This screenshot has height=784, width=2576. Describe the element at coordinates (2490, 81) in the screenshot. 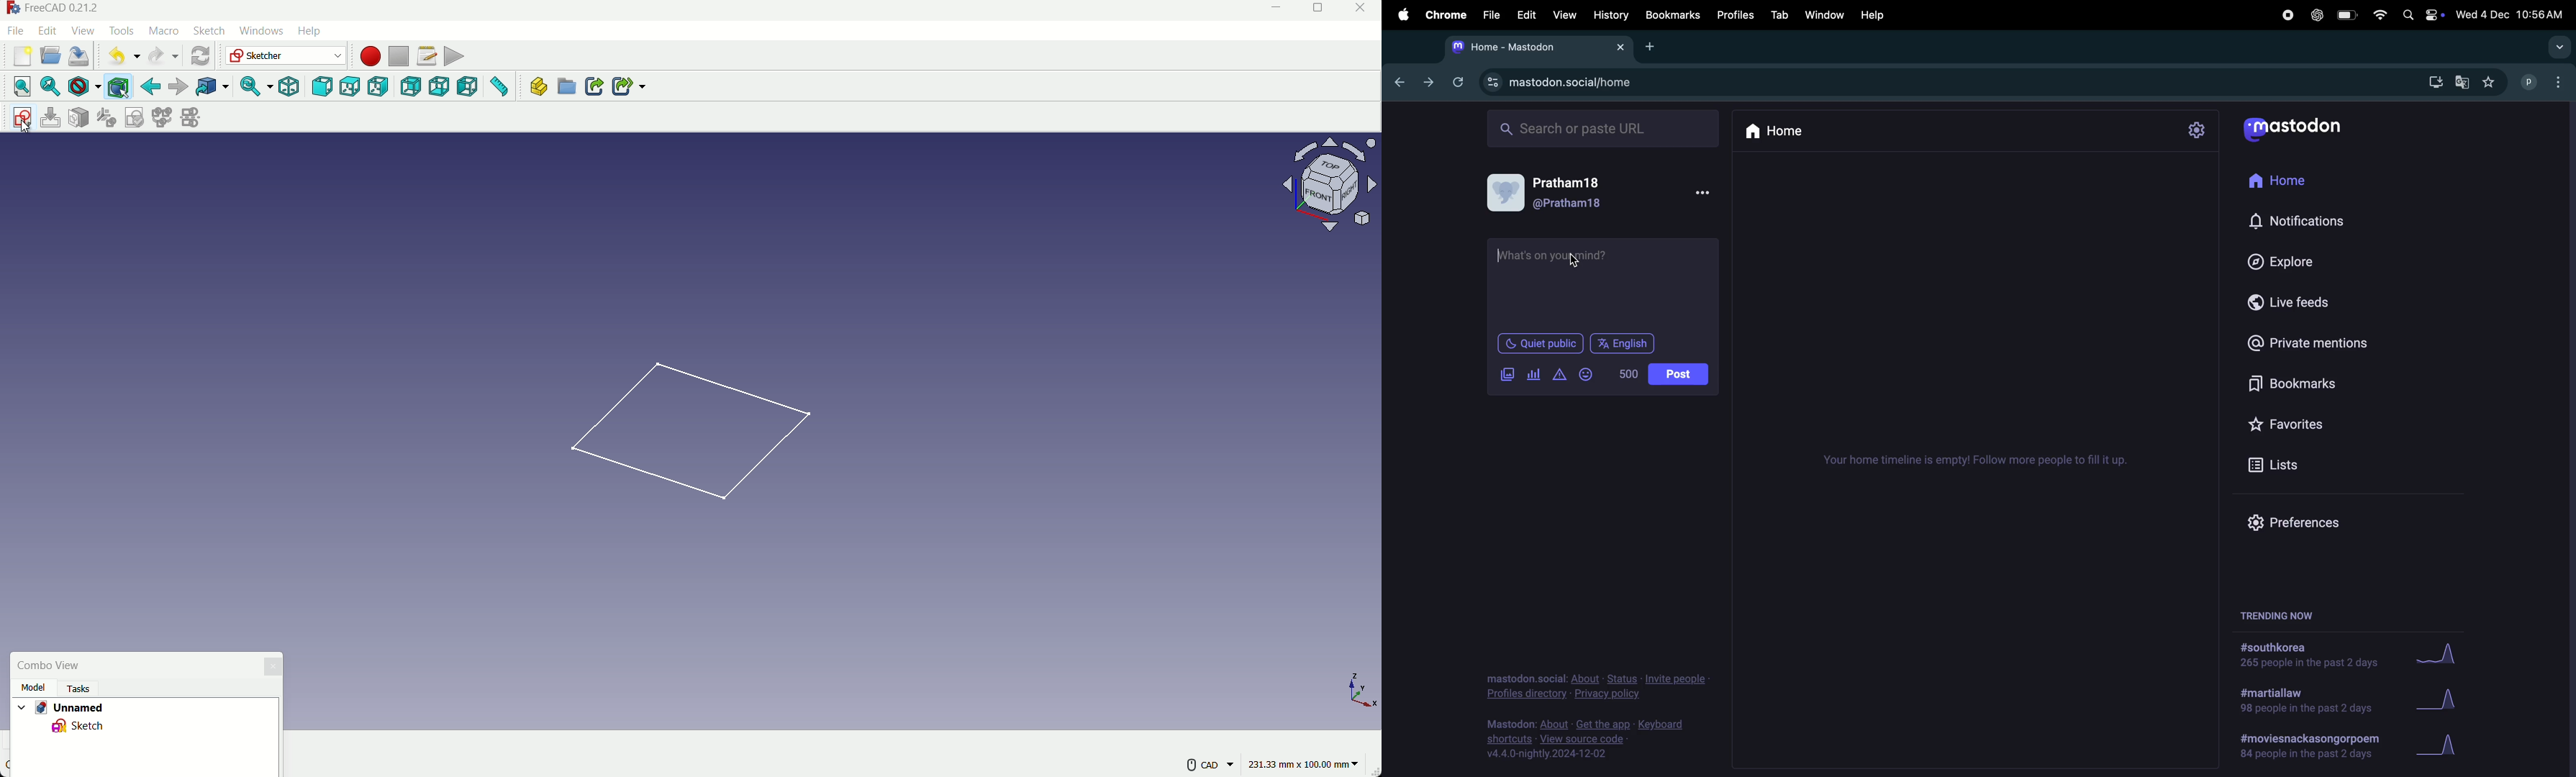

I see `favourites` at that location.